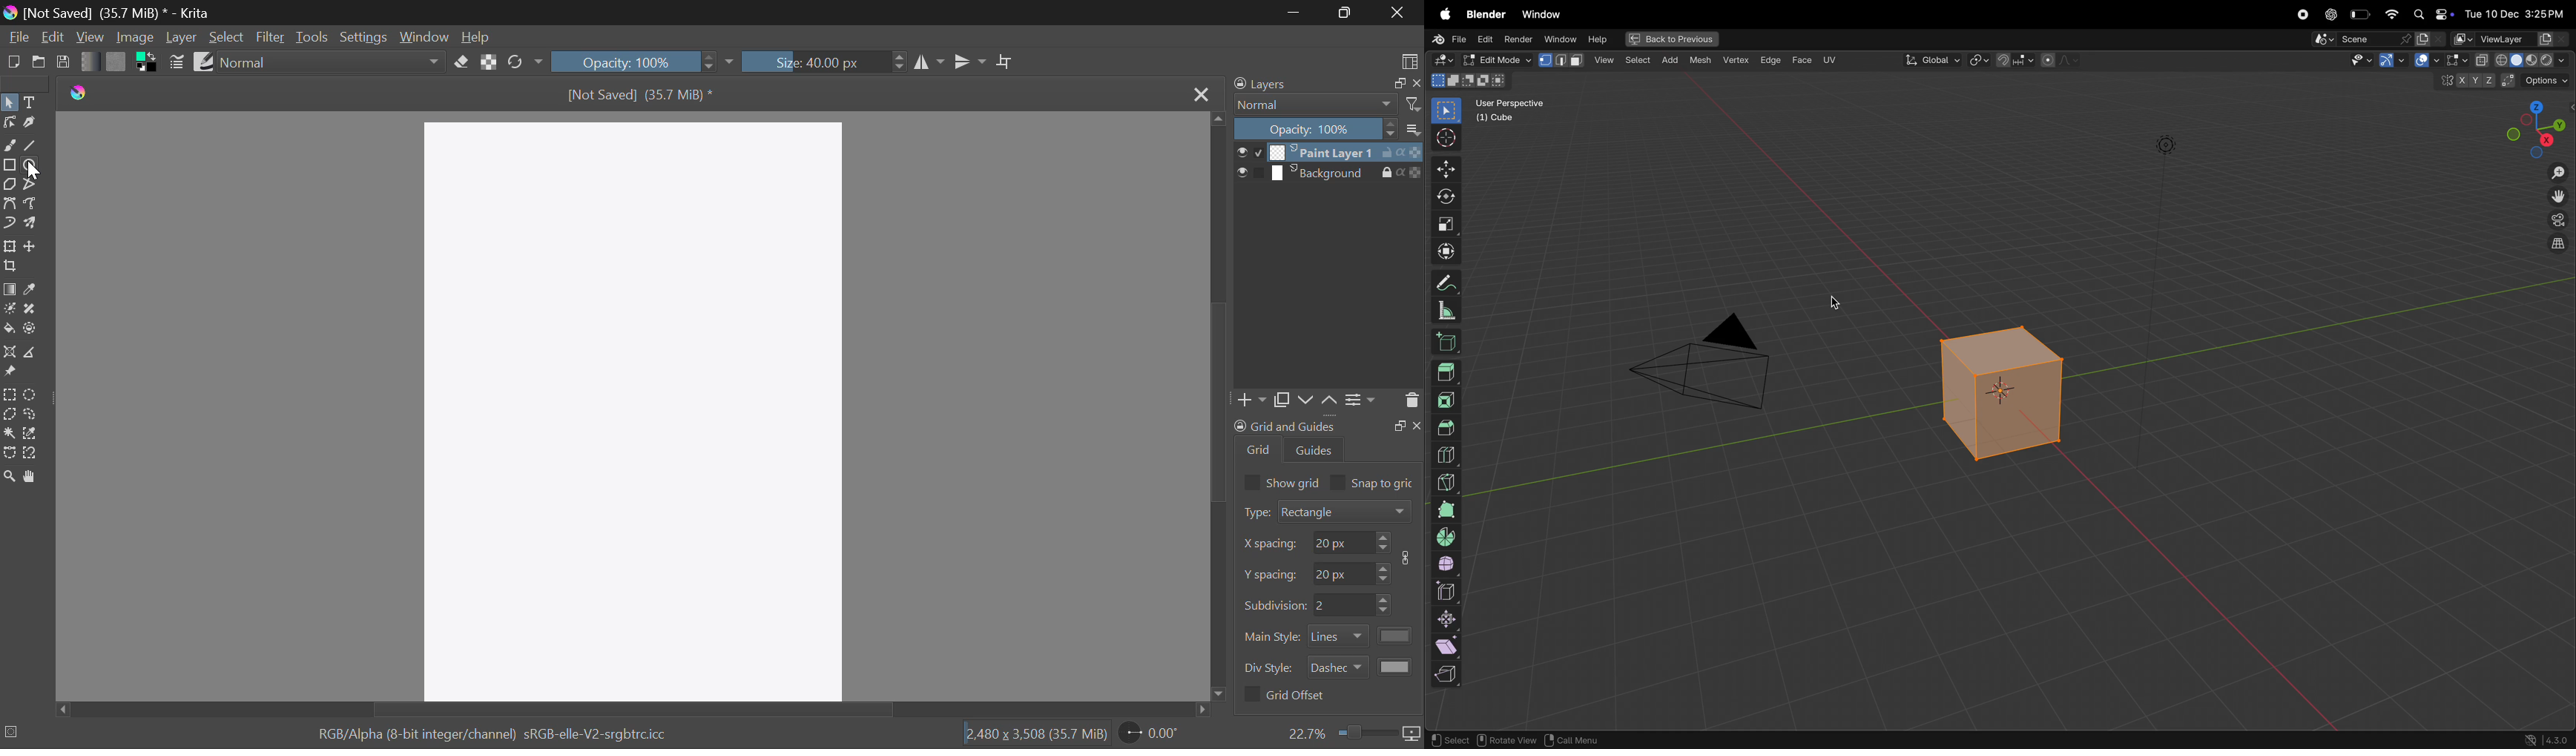  Describe the element at coordinates (32, 247) in the screenshot. I see `Move Layer` at that location.